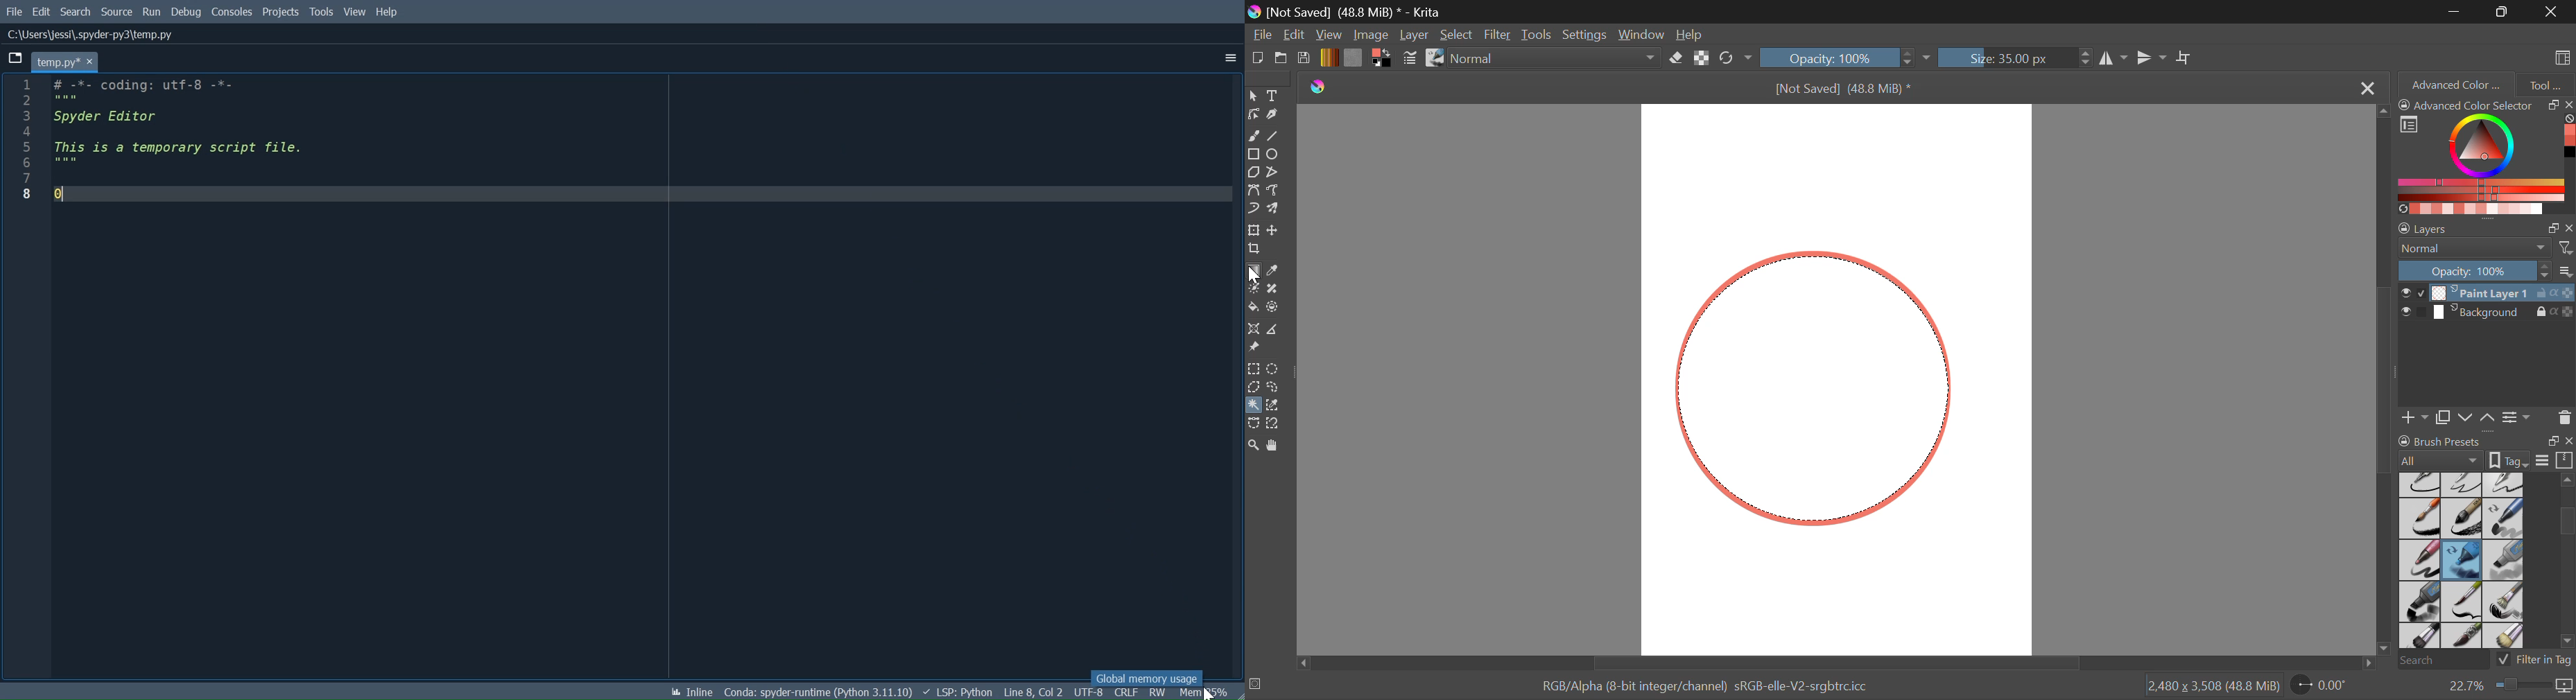  Describe the element at coordinates (1274, 95) in the screenshot. I see `Text` at that location.